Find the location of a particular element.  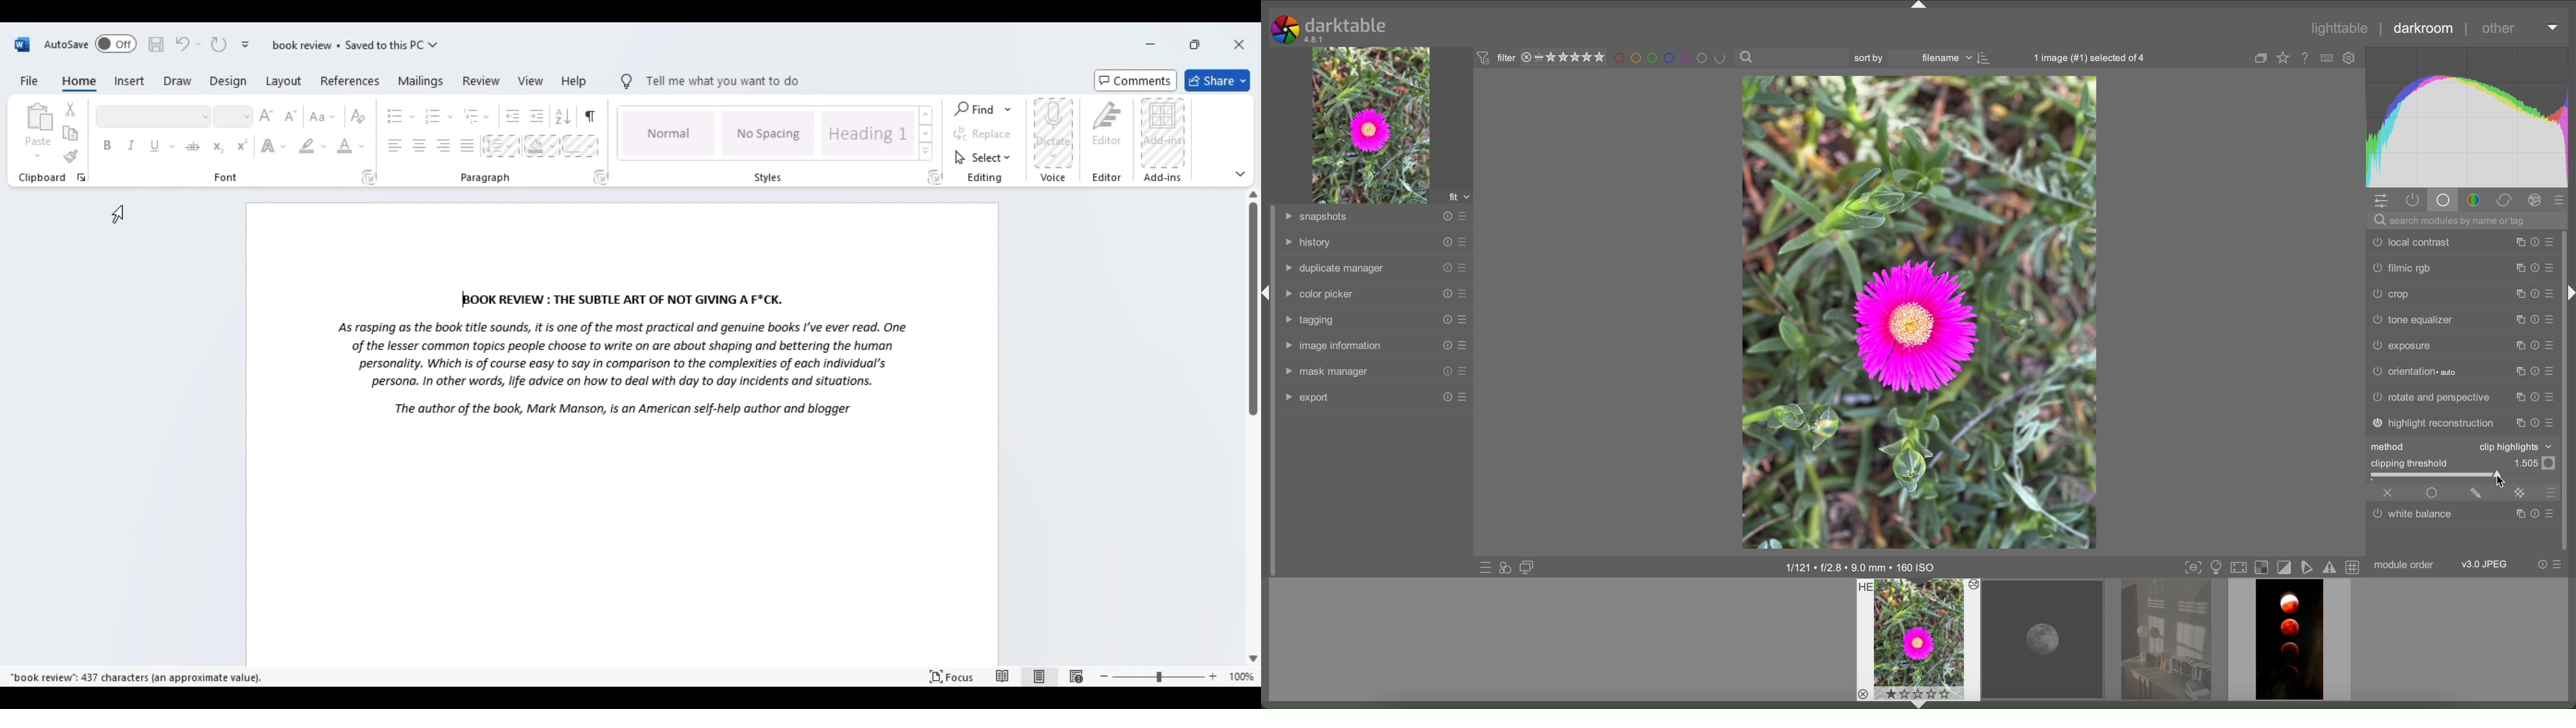

presets is located at coordinates (2551, 293).